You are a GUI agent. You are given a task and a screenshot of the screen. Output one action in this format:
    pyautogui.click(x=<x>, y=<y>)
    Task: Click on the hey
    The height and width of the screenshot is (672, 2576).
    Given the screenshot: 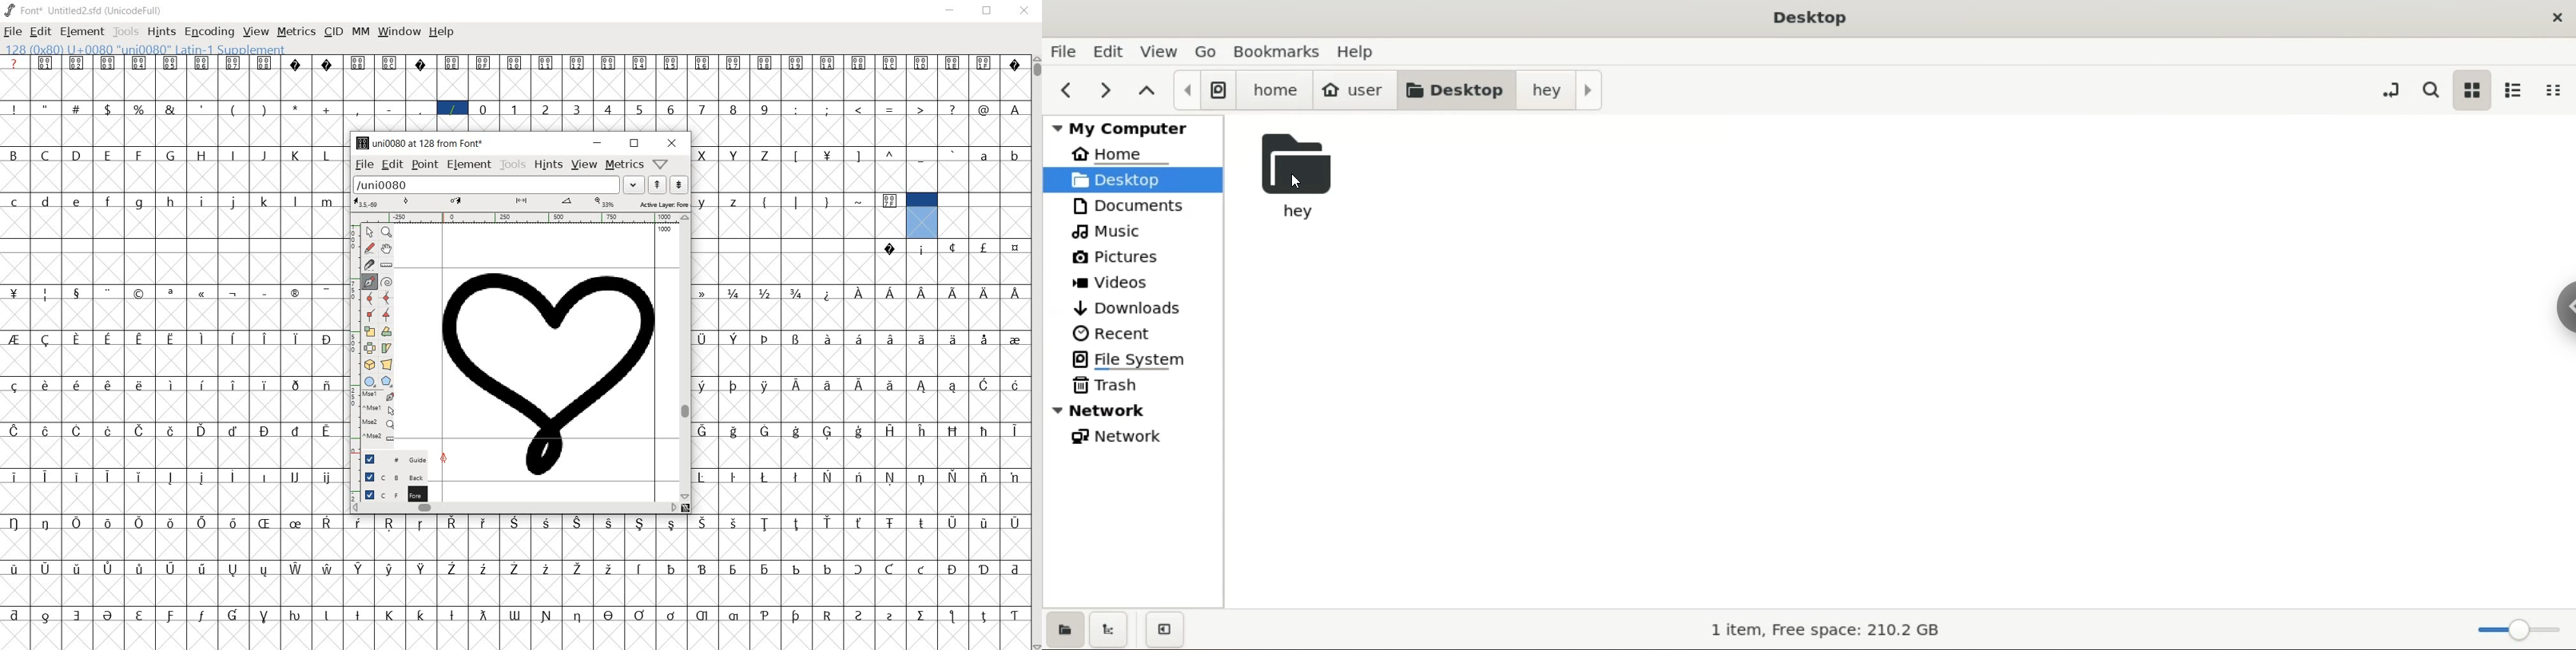 What is the action you would take?
    pyautogui.click(x=1566, y=89)
    